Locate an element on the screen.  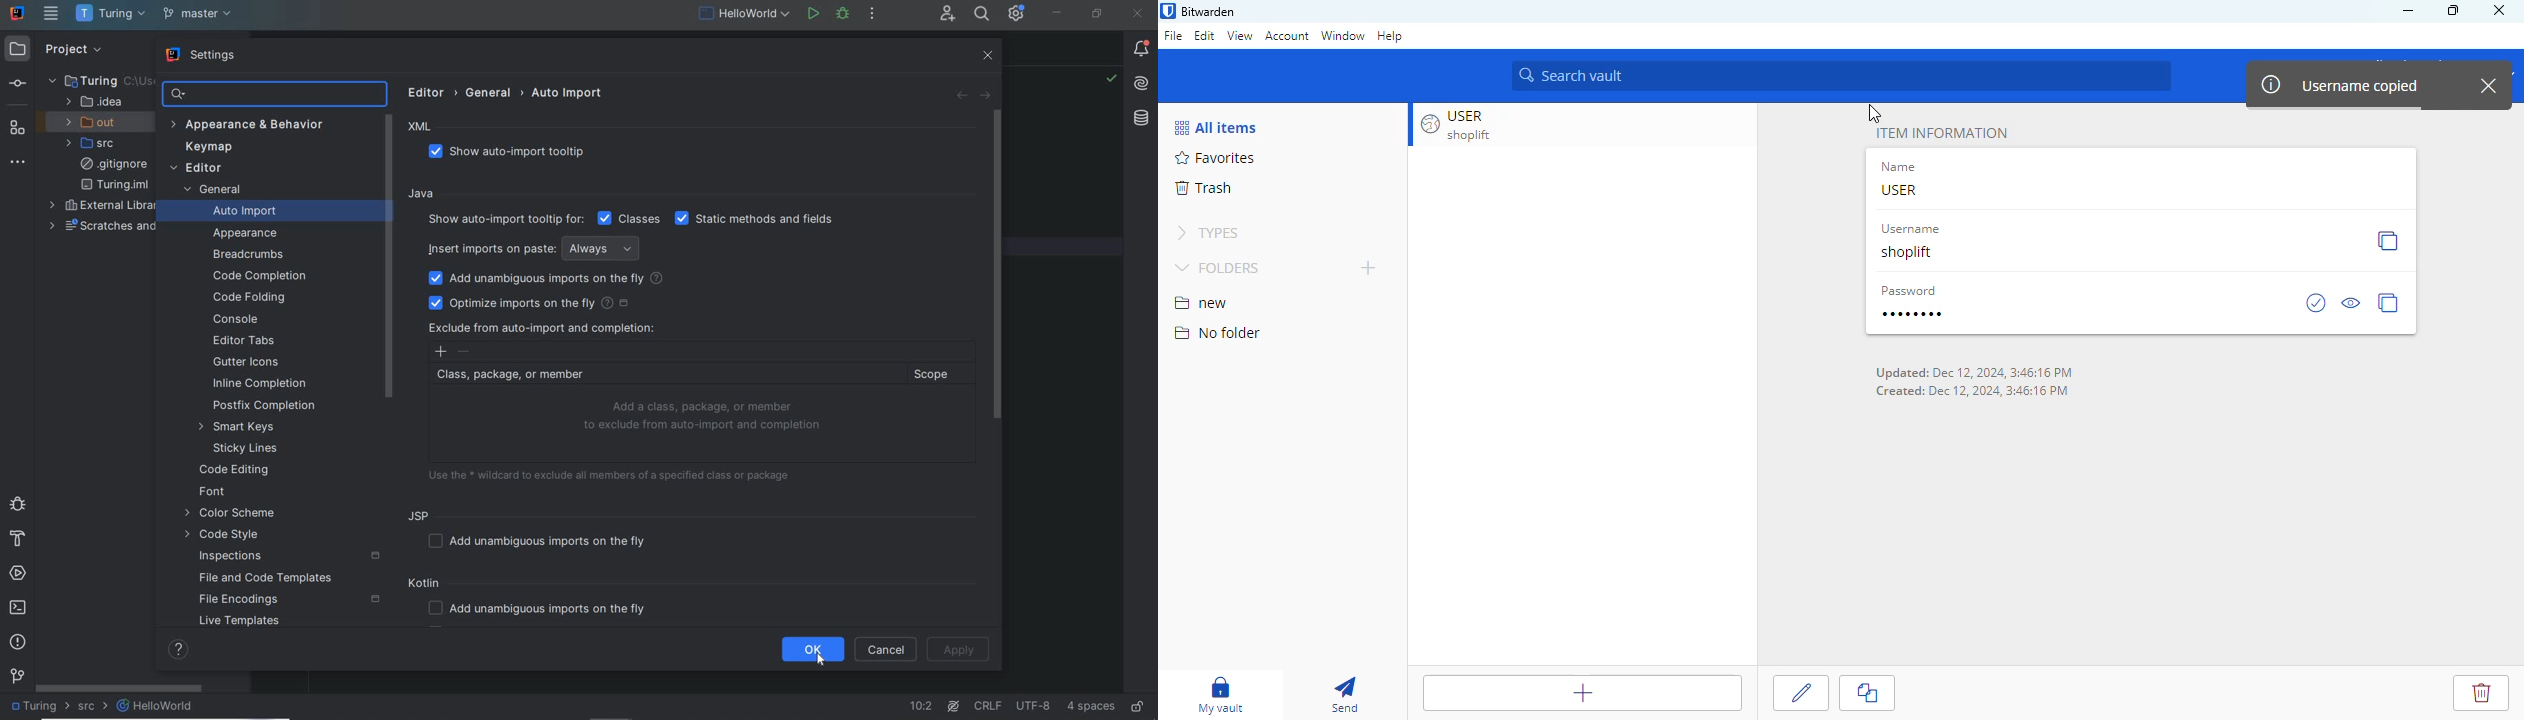
POSTFIX COMPLETION is located at coordinates (266, 406).